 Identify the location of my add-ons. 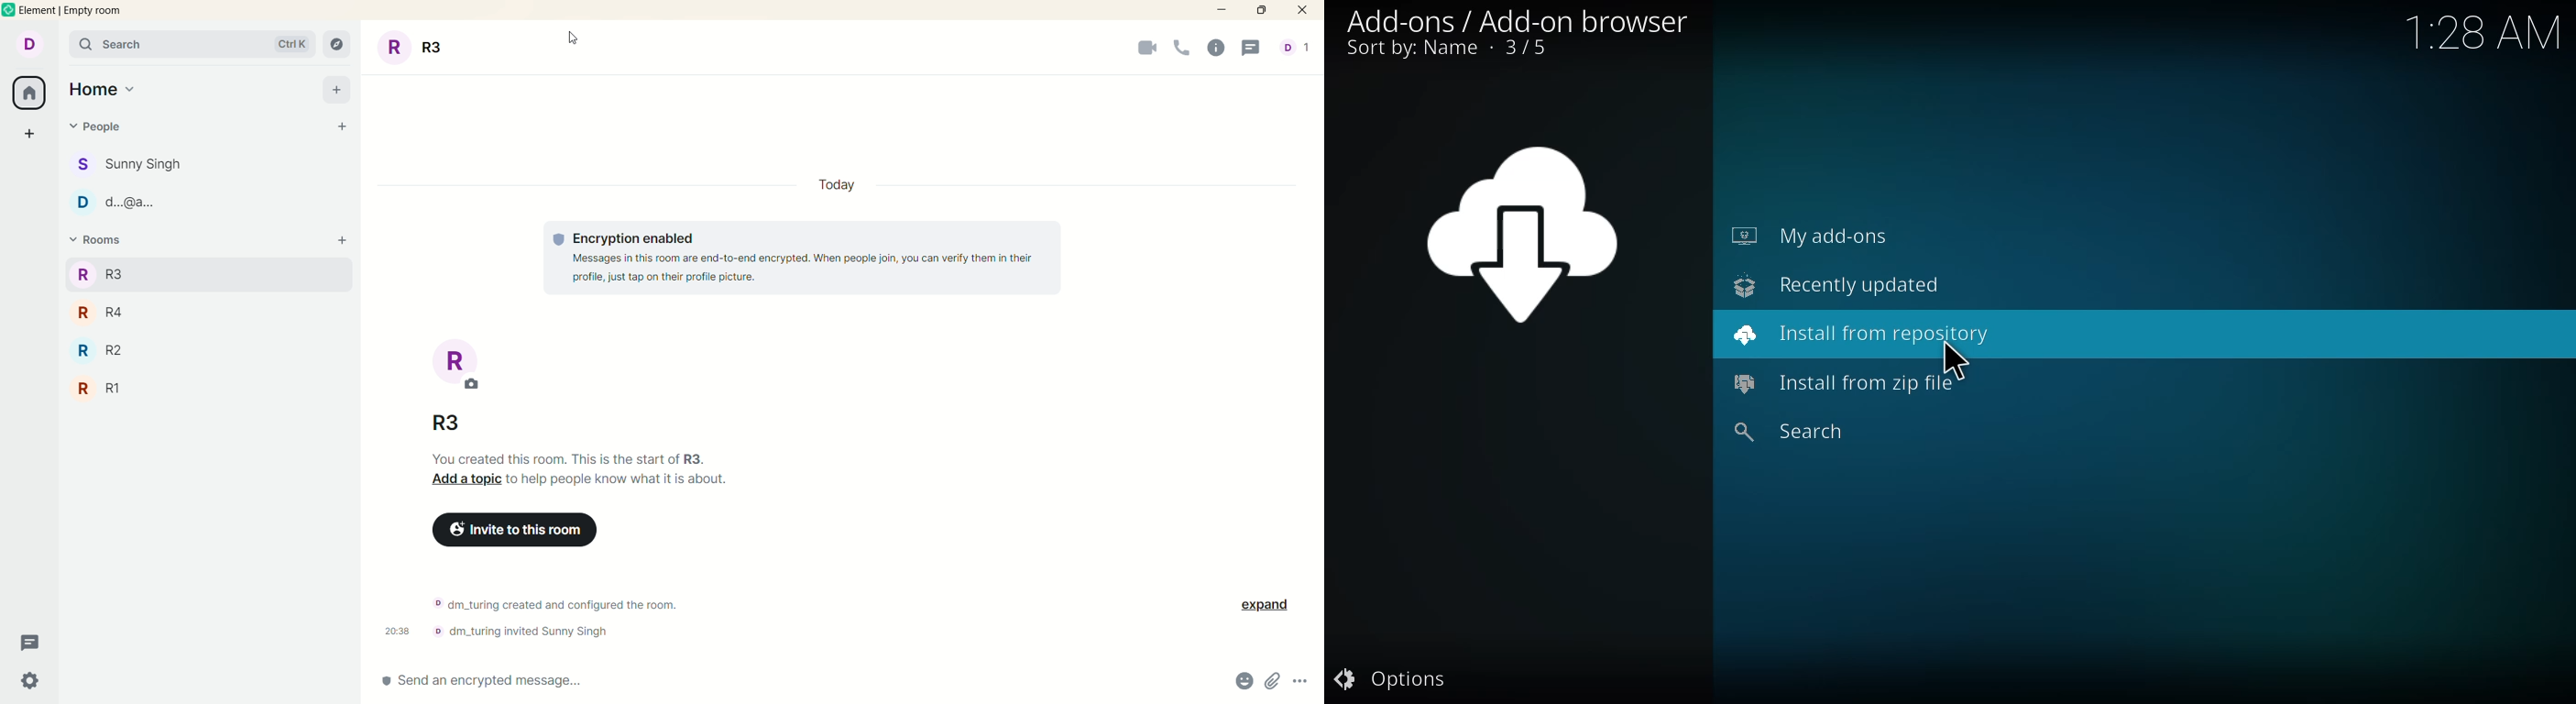
(1811, 235).